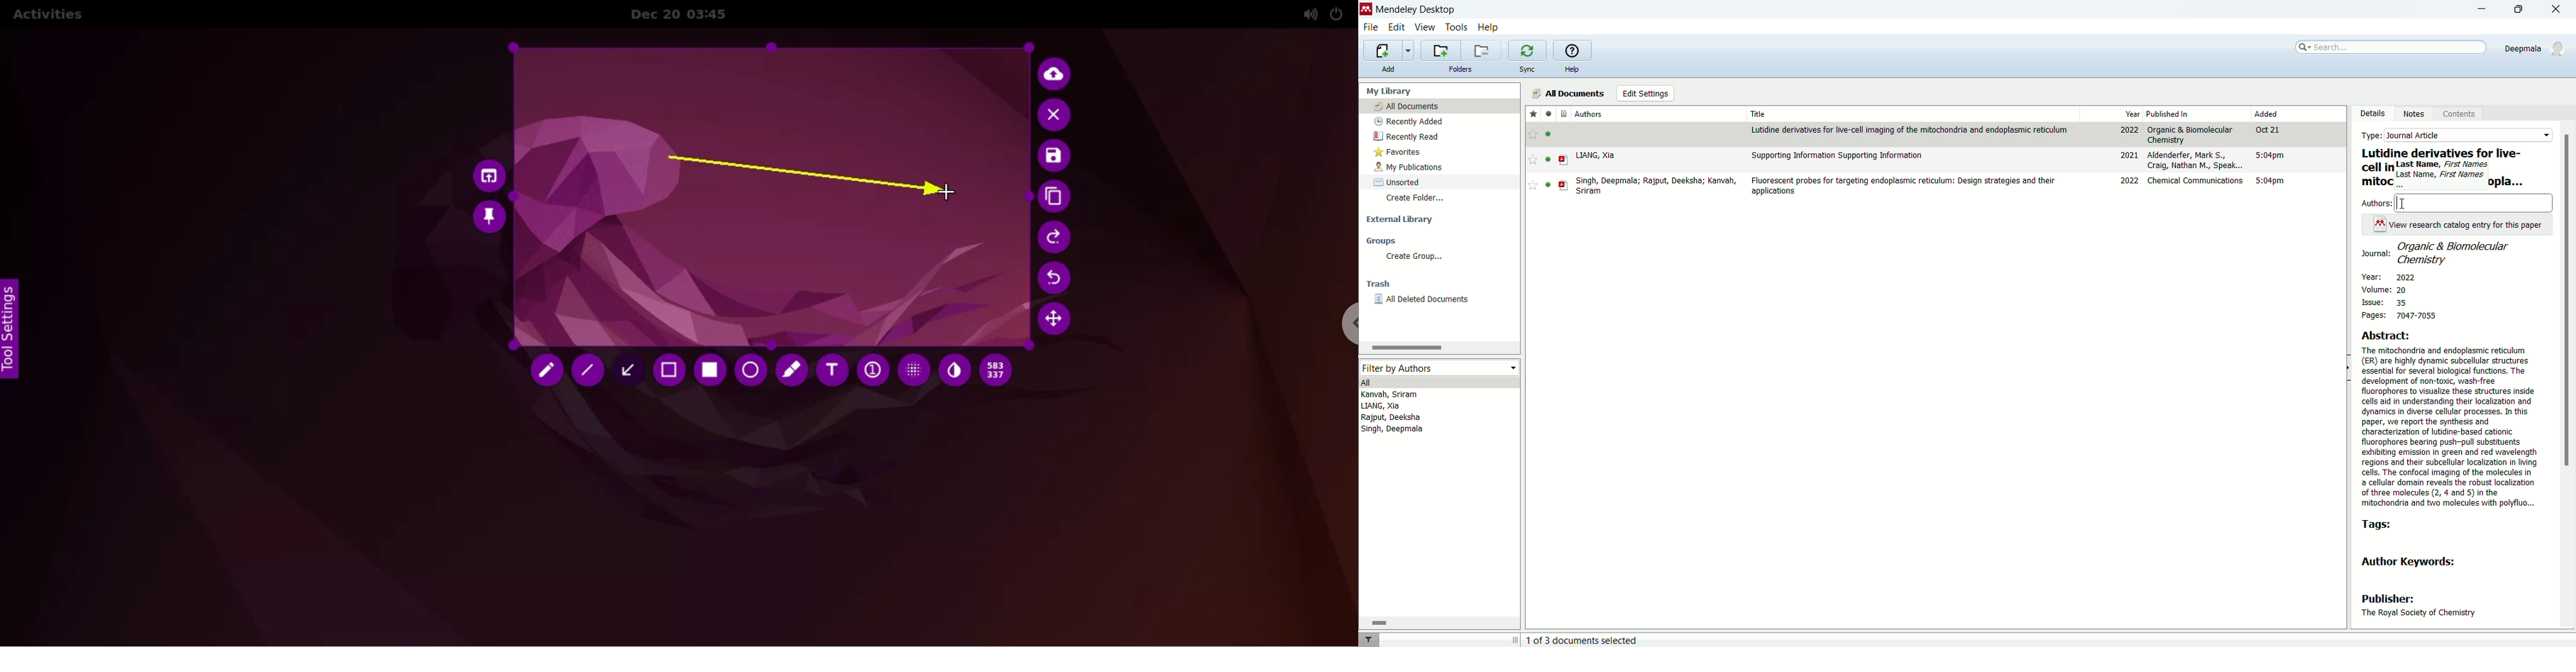 This screenshot has height=672, width=2576. Describe the element at coordinates (1417, 199) in the screenshot. I see `create folder` at that location.